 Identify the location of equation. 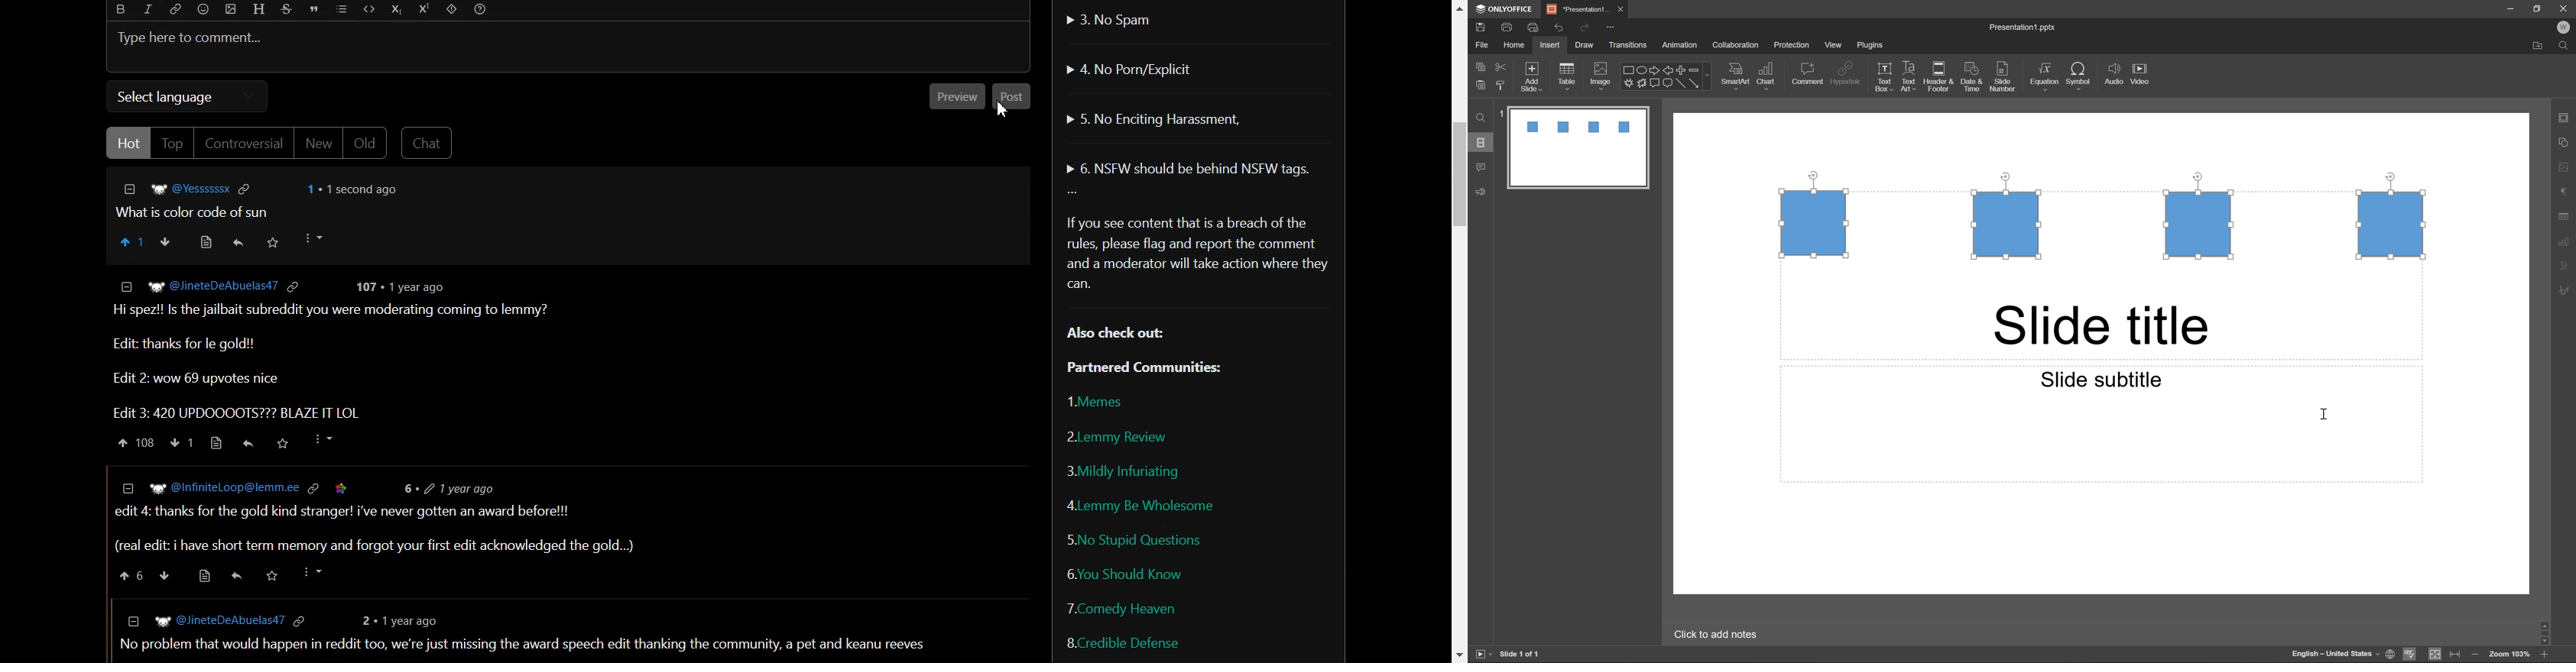
(2044, 75).